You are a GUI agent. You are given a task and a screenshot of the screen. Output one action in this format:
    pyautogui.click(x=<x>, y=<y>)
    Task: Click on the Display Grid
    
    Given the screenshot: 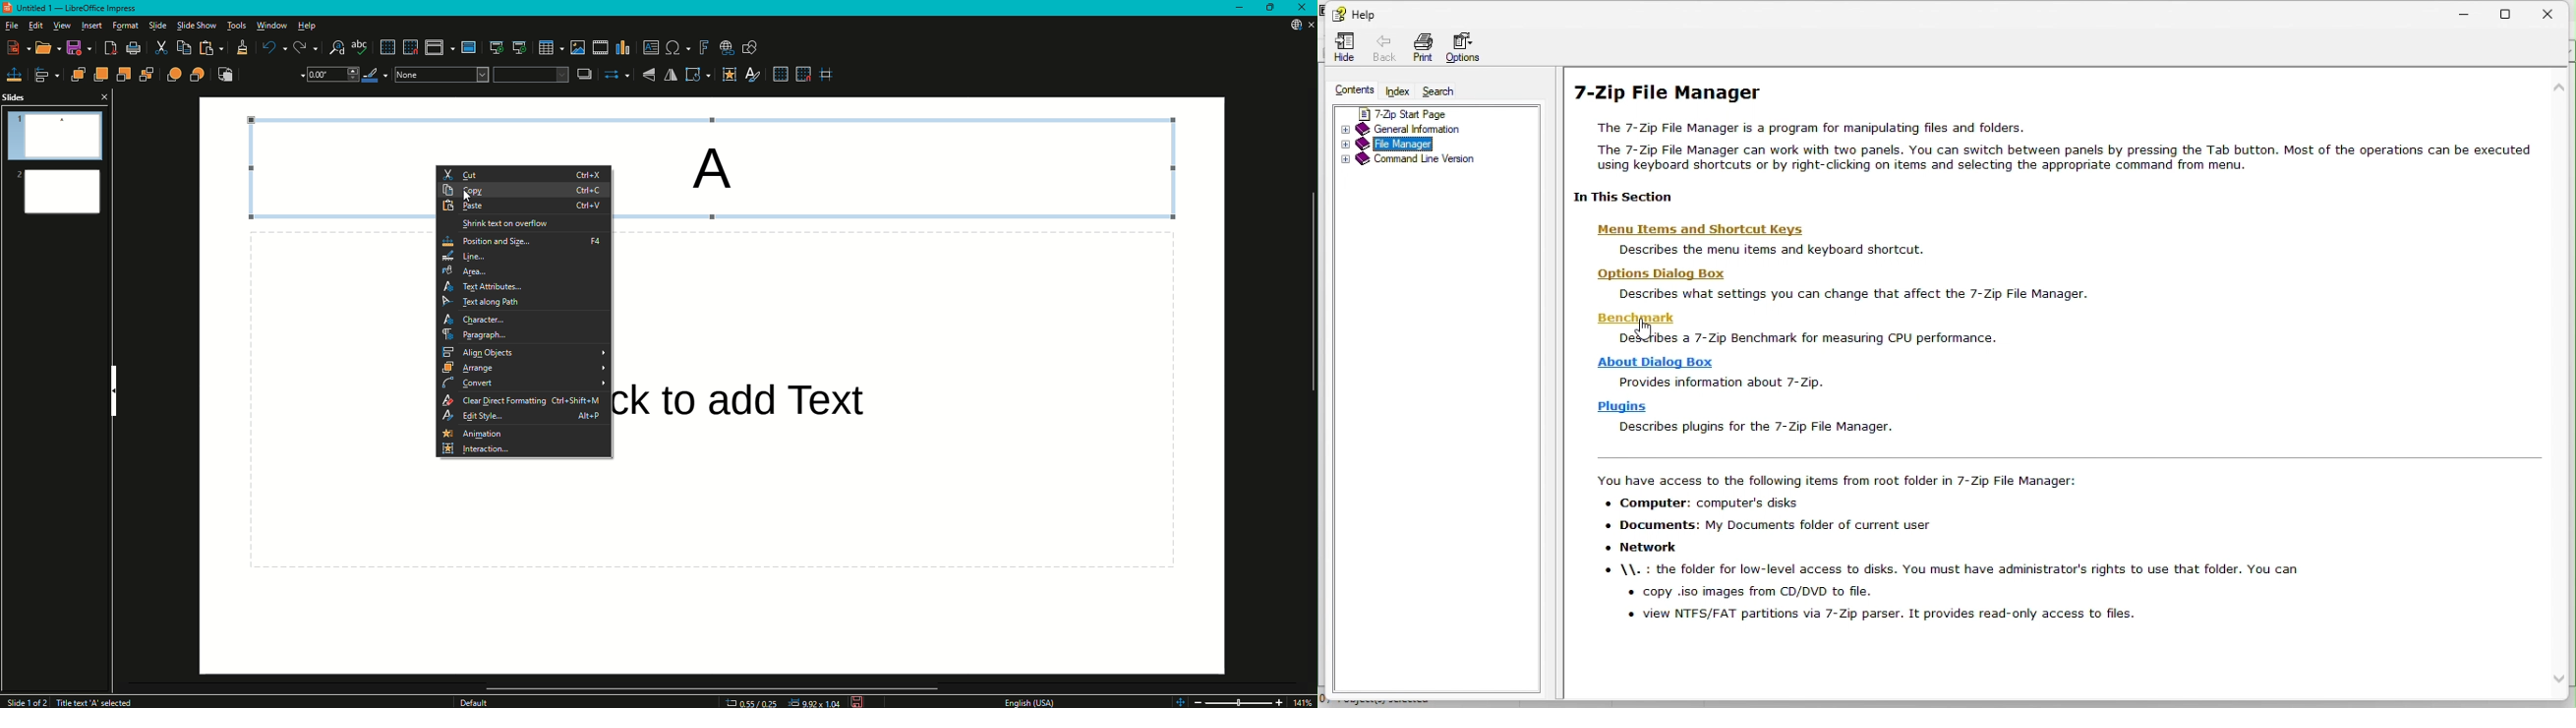 What is the action you would take?
    pyautogui.click(x=779, y=75)
    